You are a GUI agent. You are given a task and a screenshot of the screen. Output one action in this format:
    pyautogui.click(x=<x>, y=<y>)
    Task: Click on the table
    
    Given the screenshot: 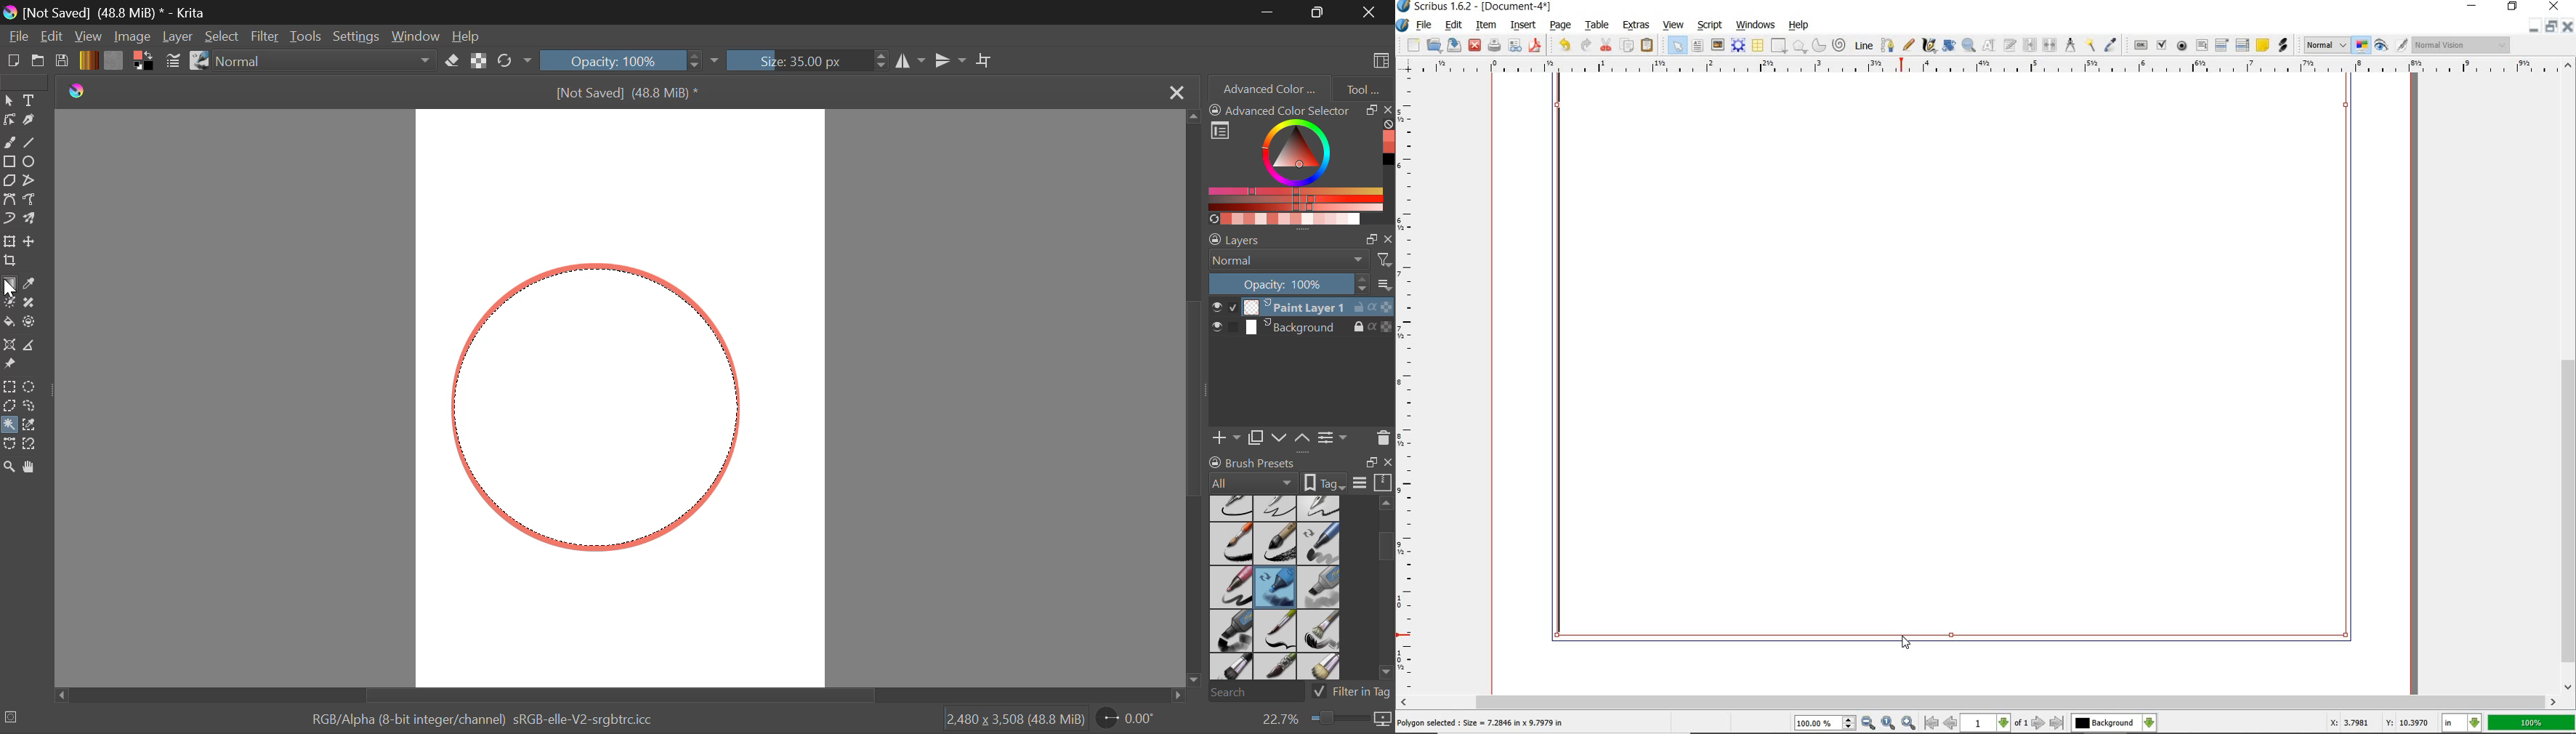 What is the action you would take?
    pyautogui.click(x=1598, y=25)
    